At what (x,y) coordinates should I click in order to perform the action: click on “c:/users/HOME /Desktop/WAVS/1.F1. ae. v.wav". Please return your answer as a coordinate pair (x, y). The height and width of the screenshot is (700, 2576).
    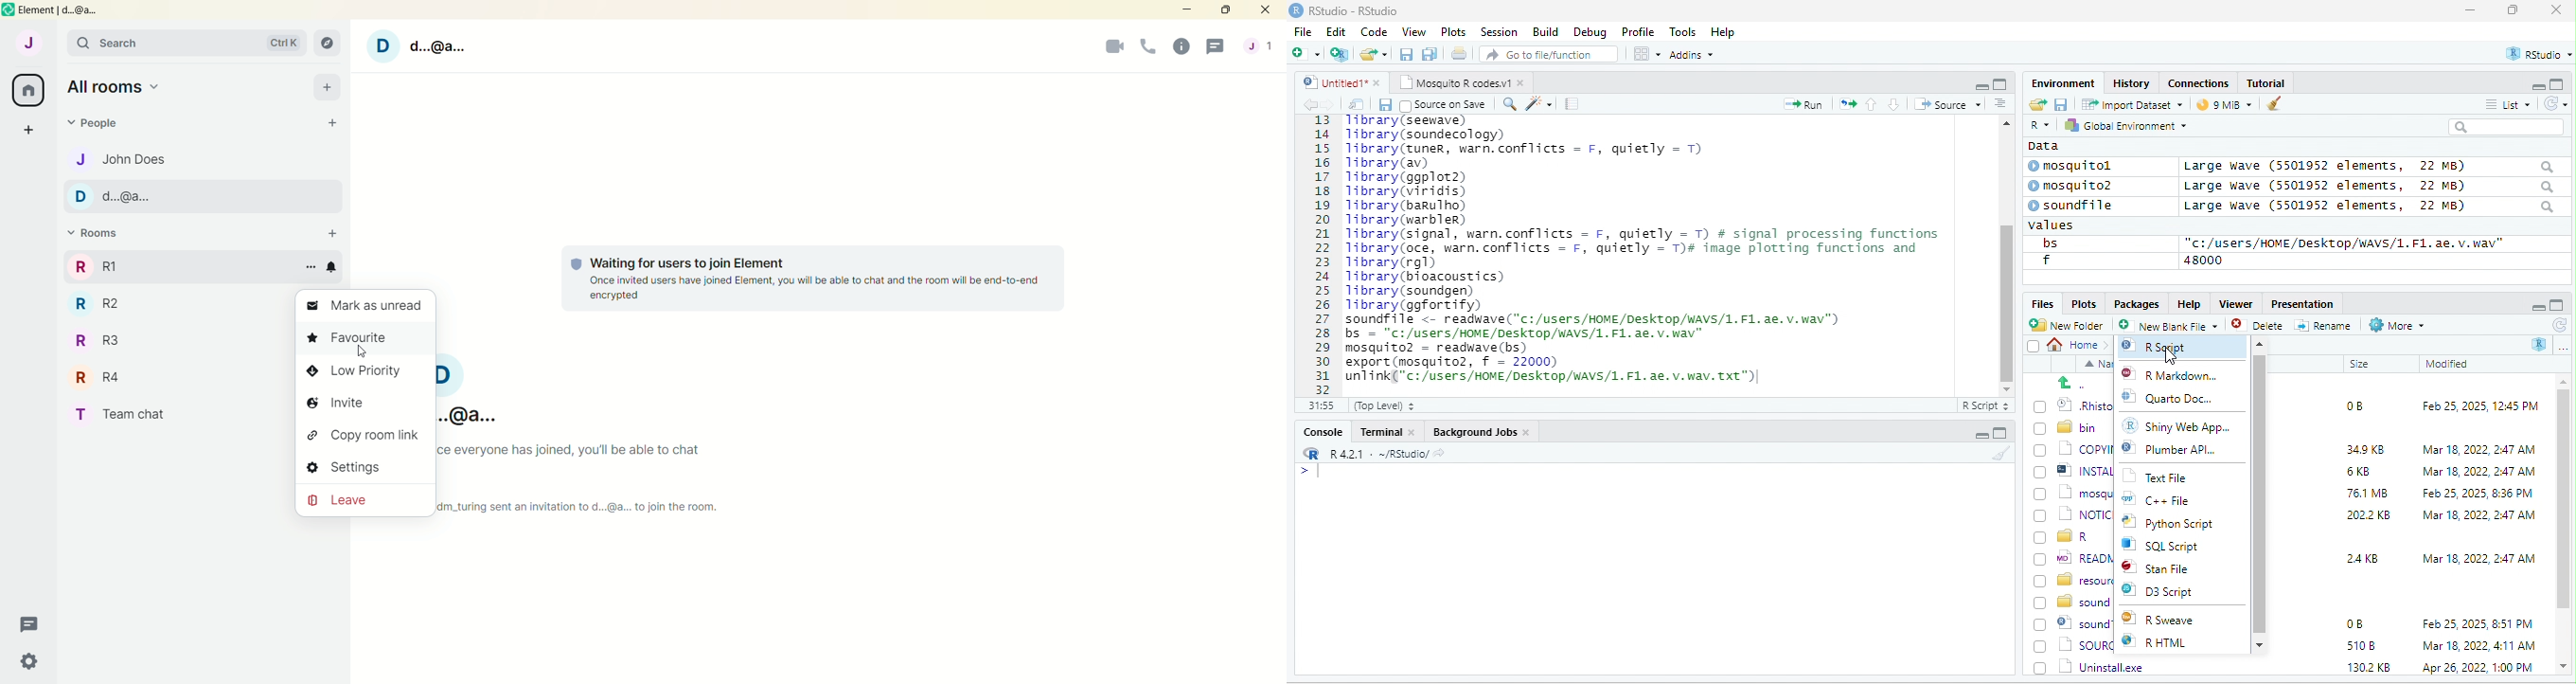
    Looking at the image, I should click on (2344, 243).